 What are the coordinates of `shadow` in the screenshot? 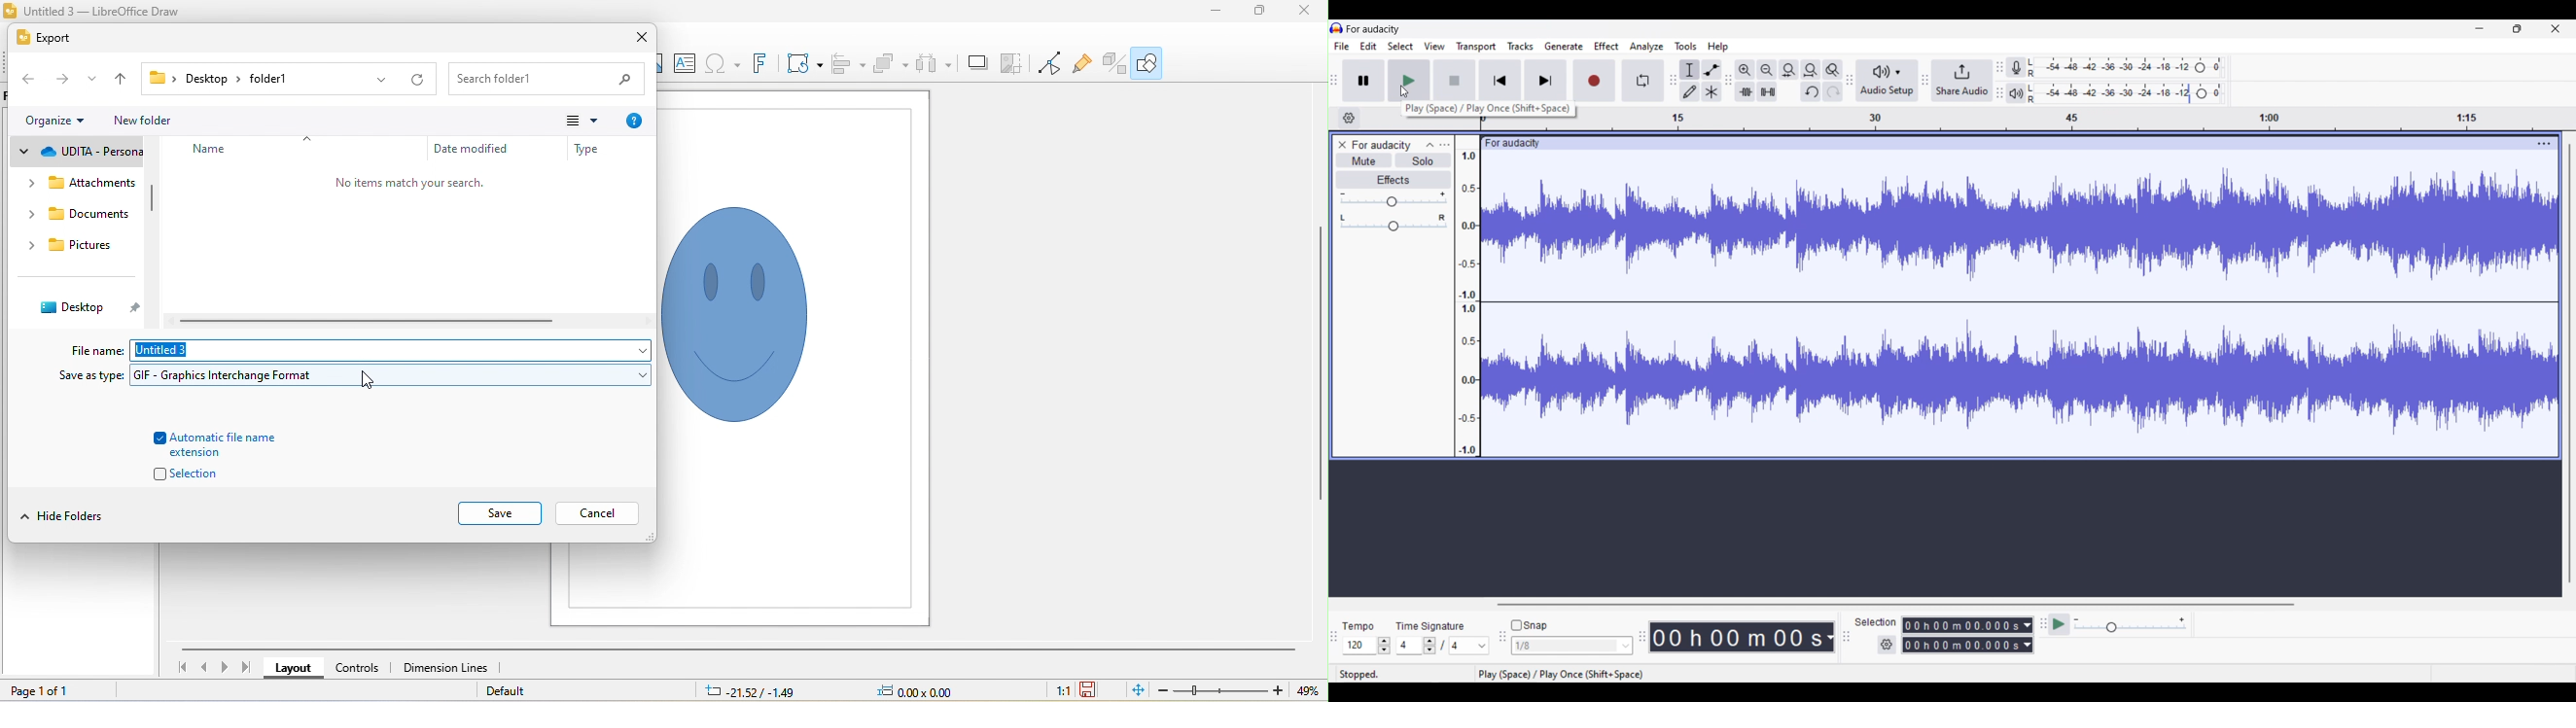 It's located at (975, 61).